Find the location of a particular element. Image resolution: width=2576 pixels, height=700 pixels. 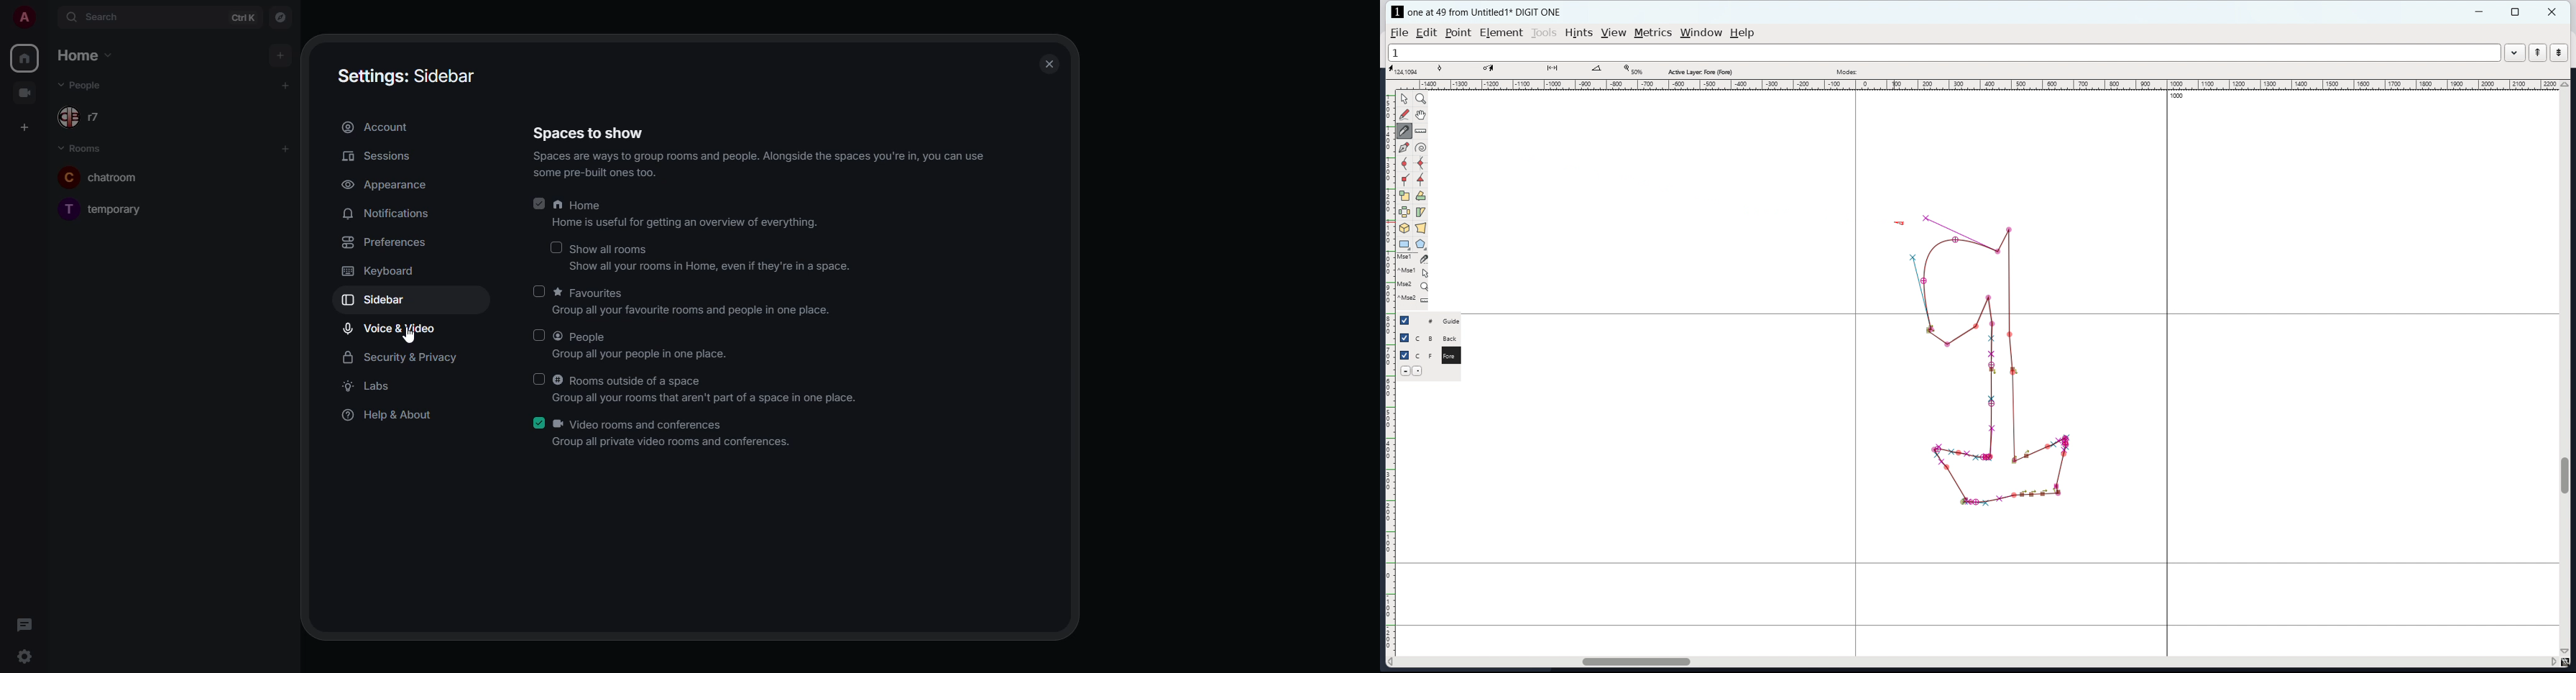

add is located at coordinates (285, 149).